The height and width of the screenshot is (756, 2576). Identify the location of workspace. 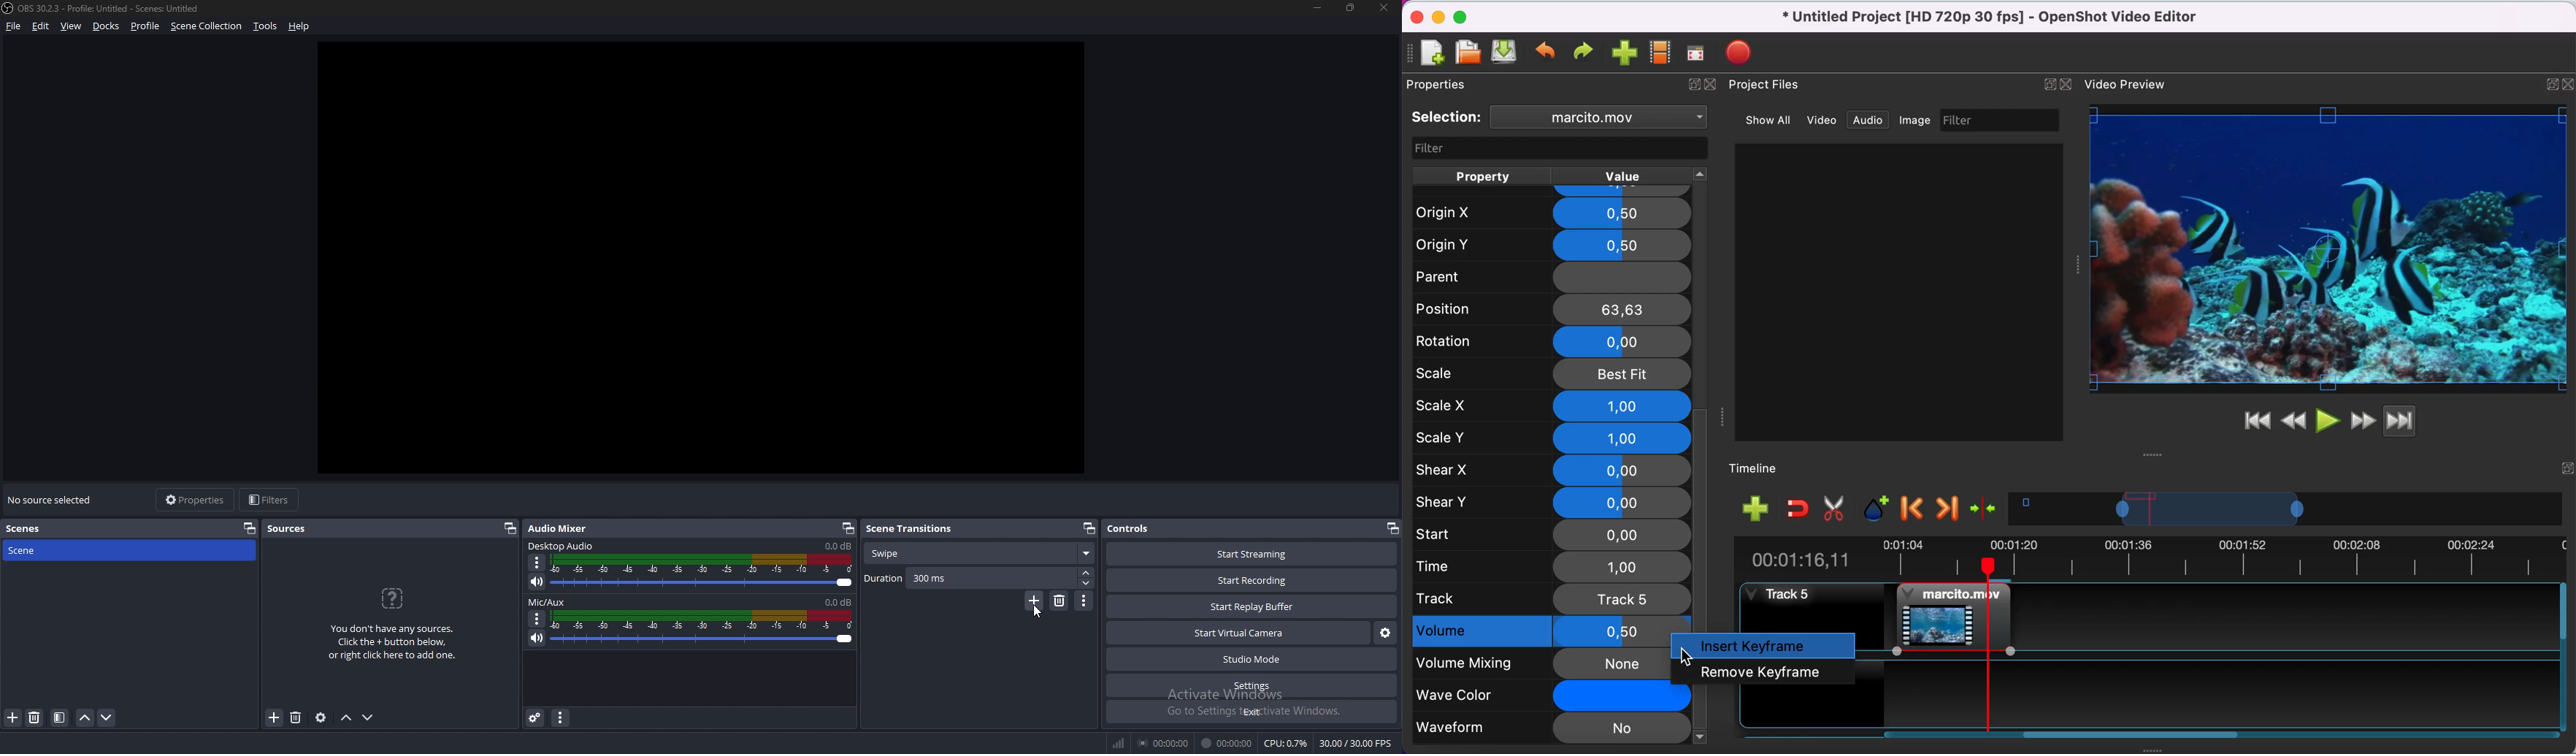
(710, 255).